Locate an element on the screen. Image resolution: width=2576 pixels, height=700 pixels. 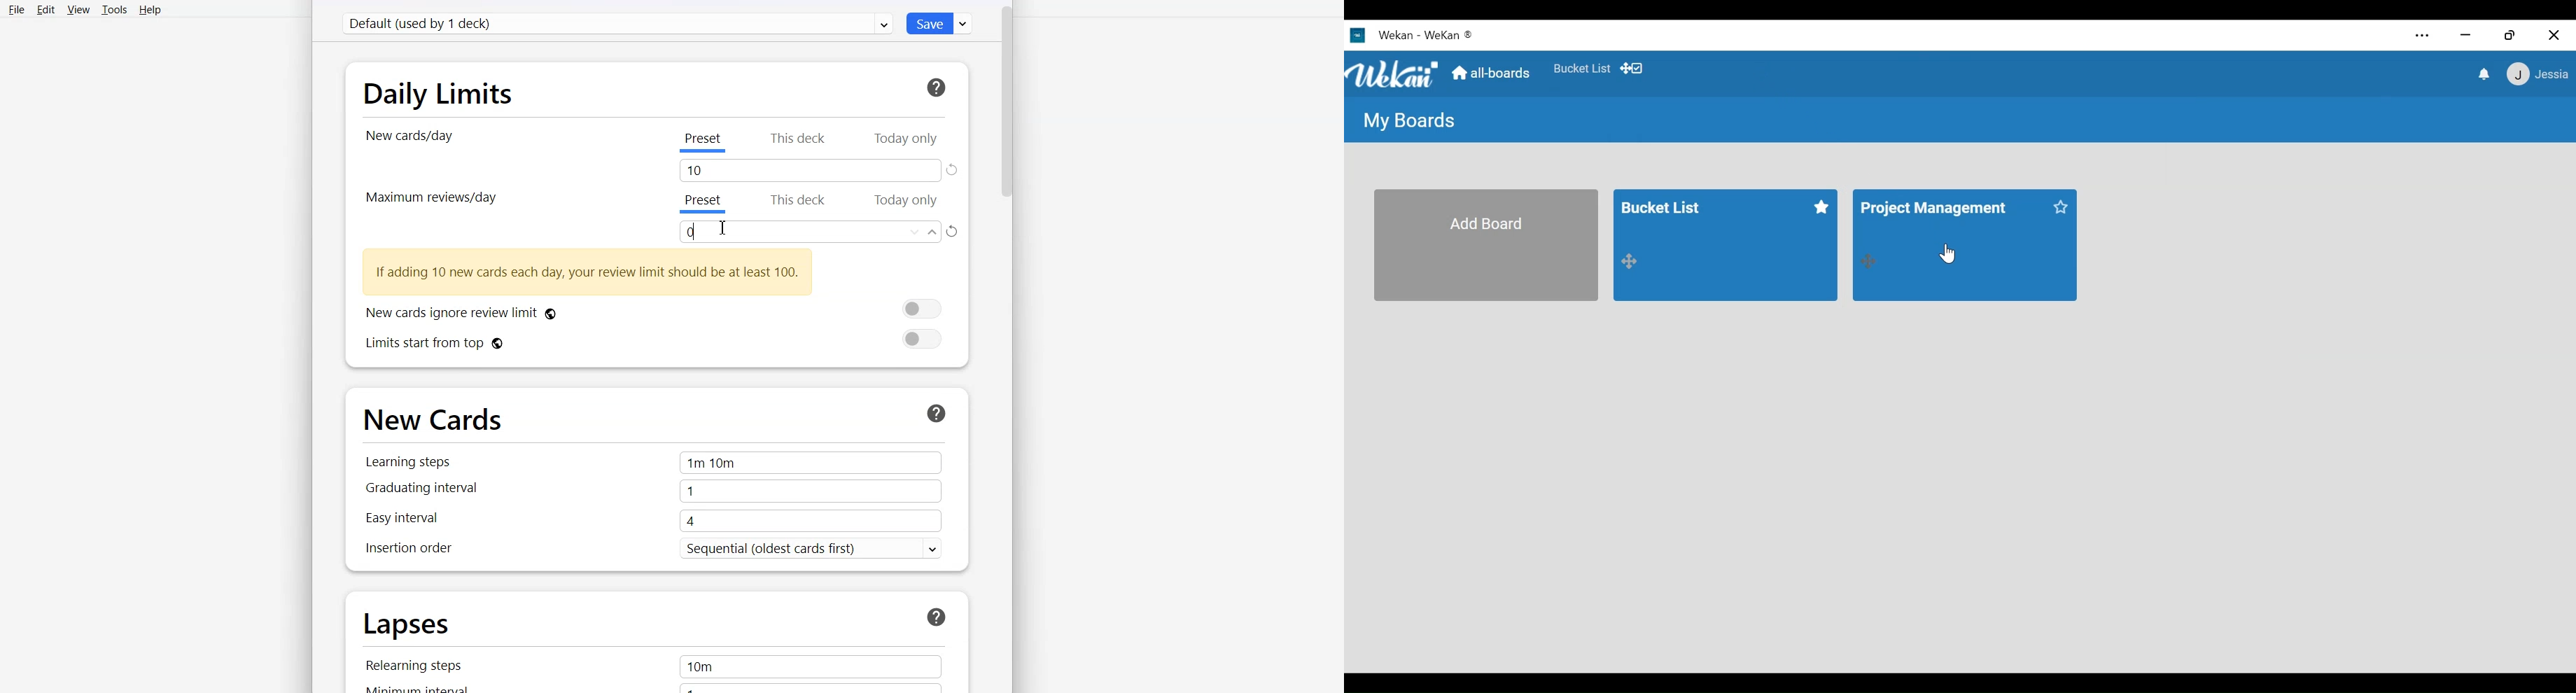
Show/Hide Desktop drag handles is located at coordinates (1631, 69).